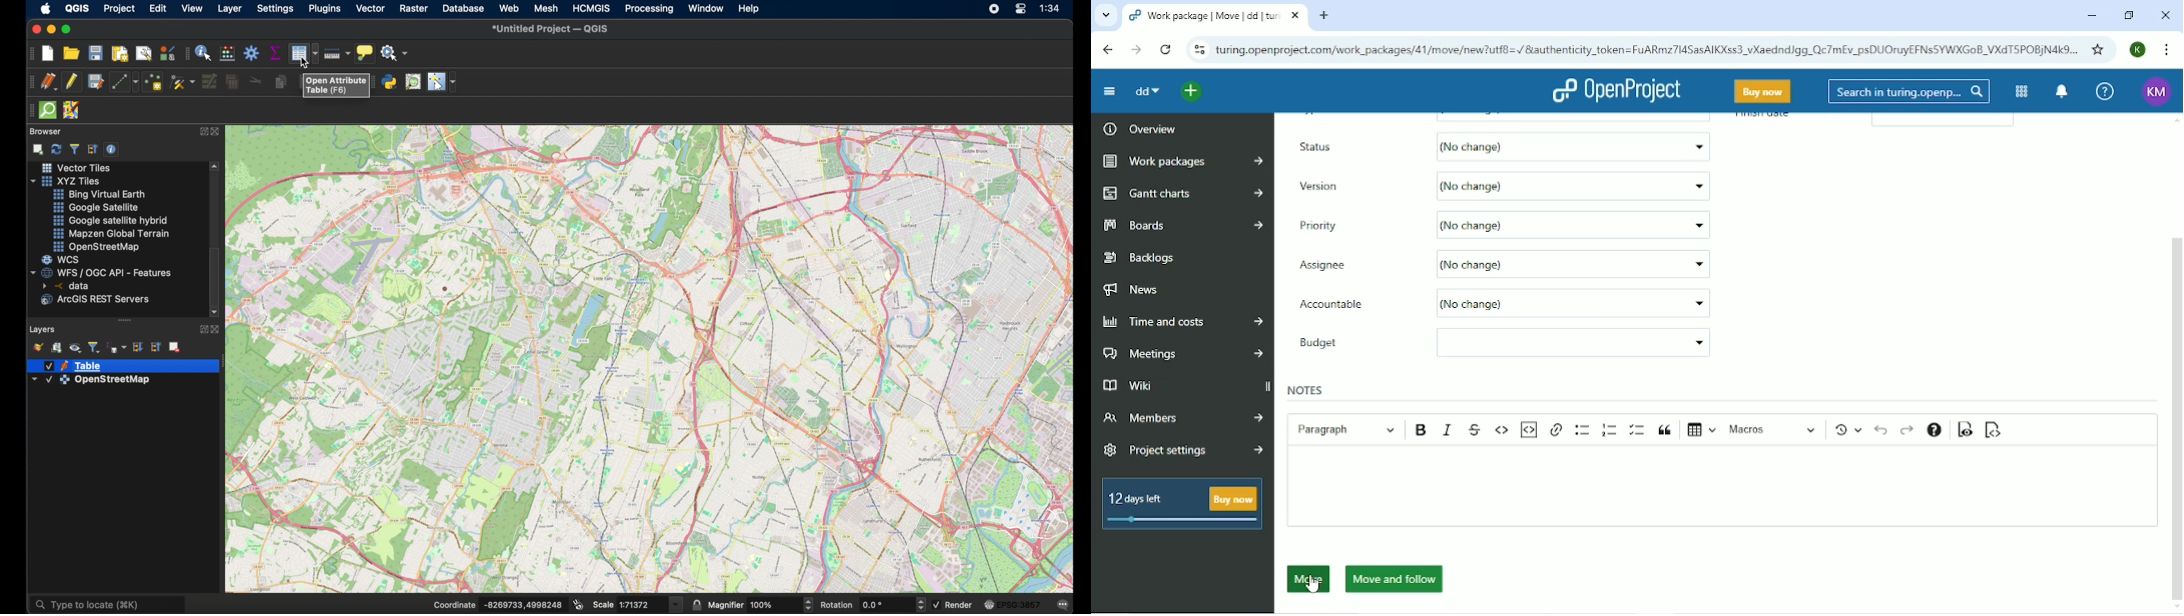 The height and width of the screenshot is (616, 2184). What do you see at coordinates (76, 347) in the screenshot?
I see `manage map theme` at bounding box center [76, 347].